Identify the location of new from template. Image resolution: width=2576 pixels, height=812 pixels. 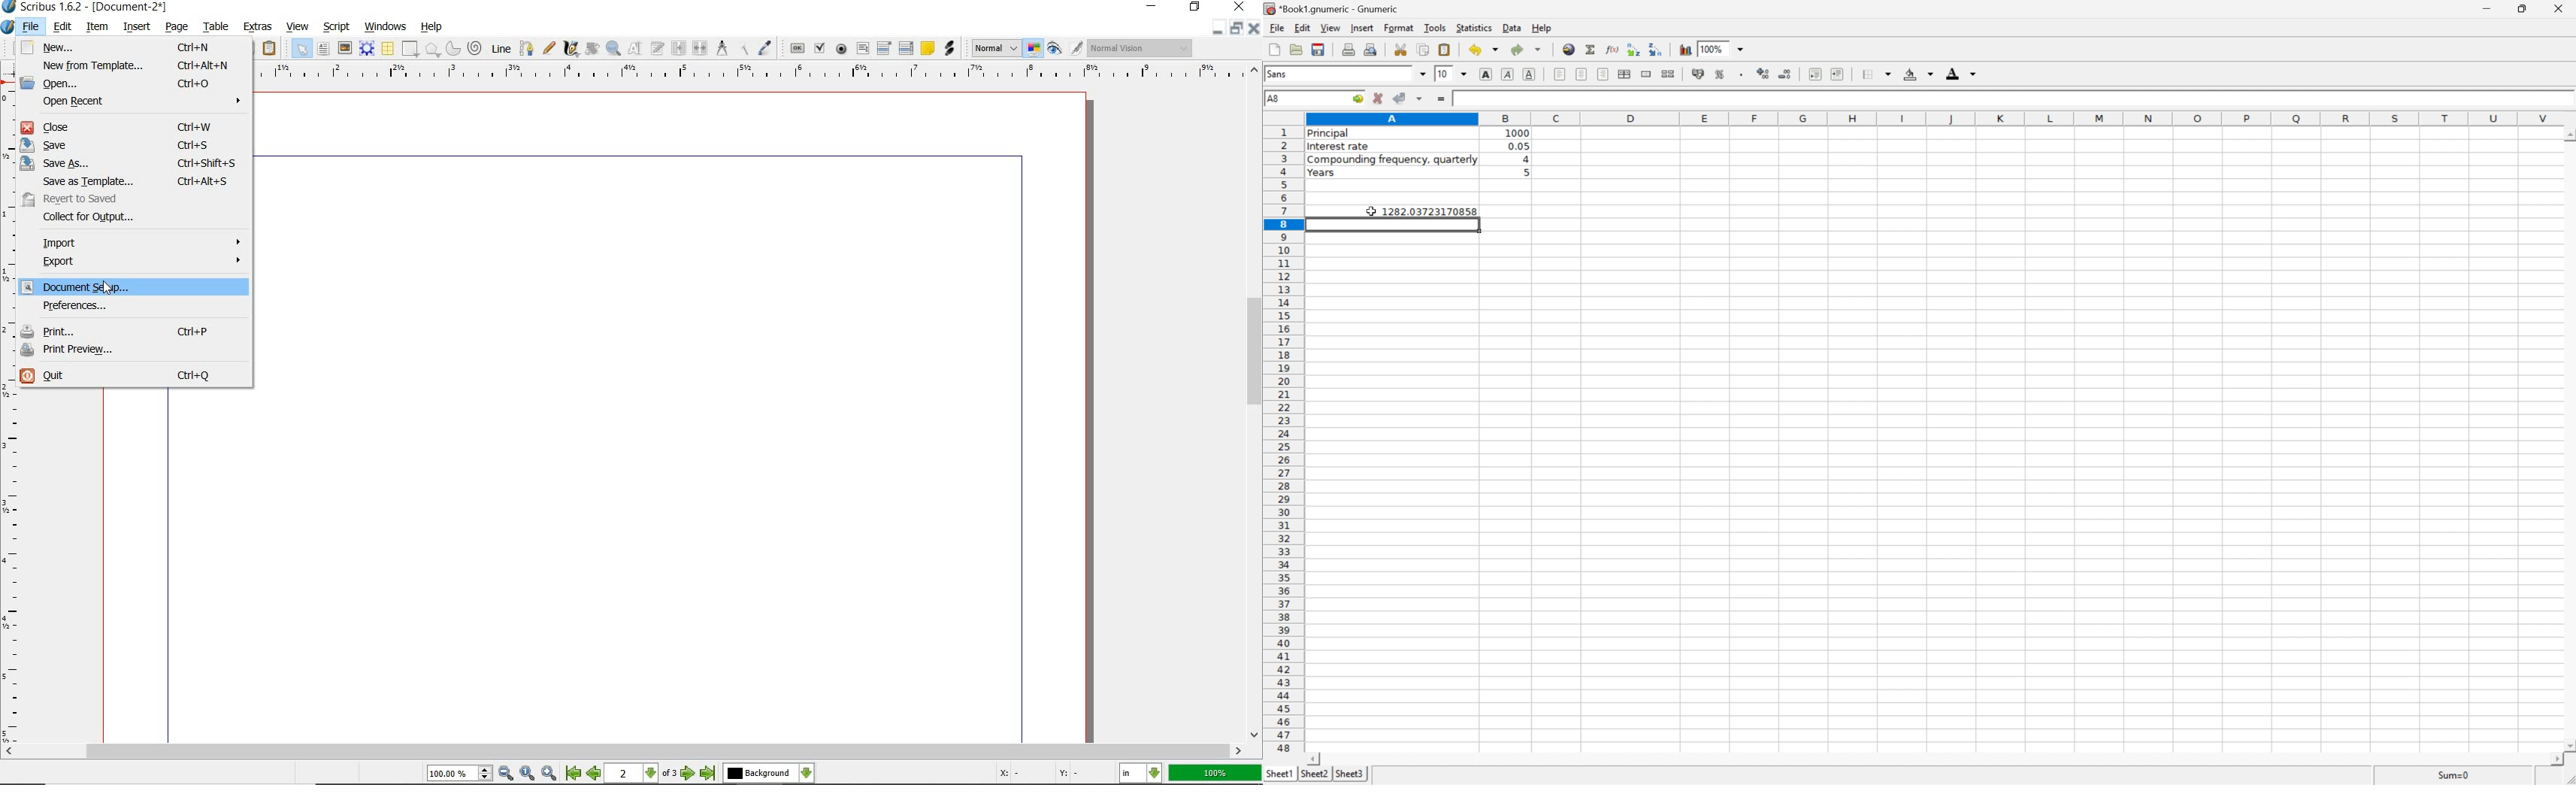
(139, 65).